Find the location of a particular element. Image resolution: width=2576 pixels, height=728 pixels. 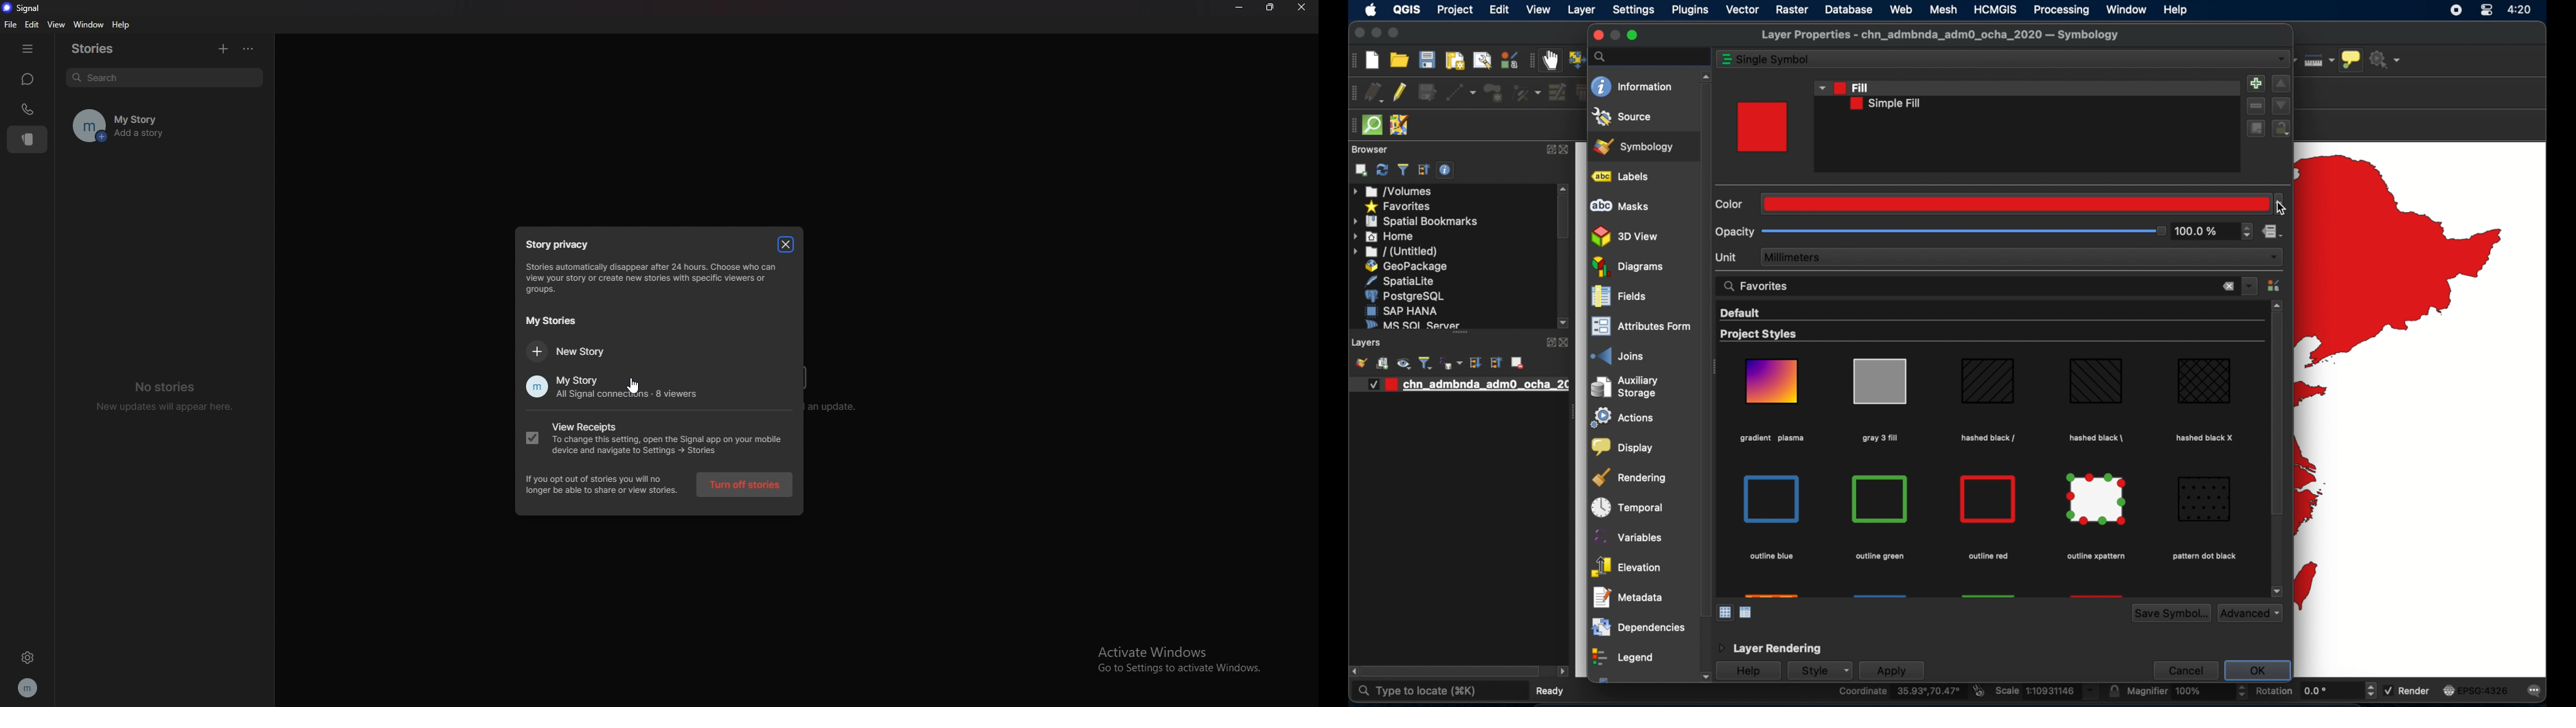

QGIS is located at coordinates (1406, 11).